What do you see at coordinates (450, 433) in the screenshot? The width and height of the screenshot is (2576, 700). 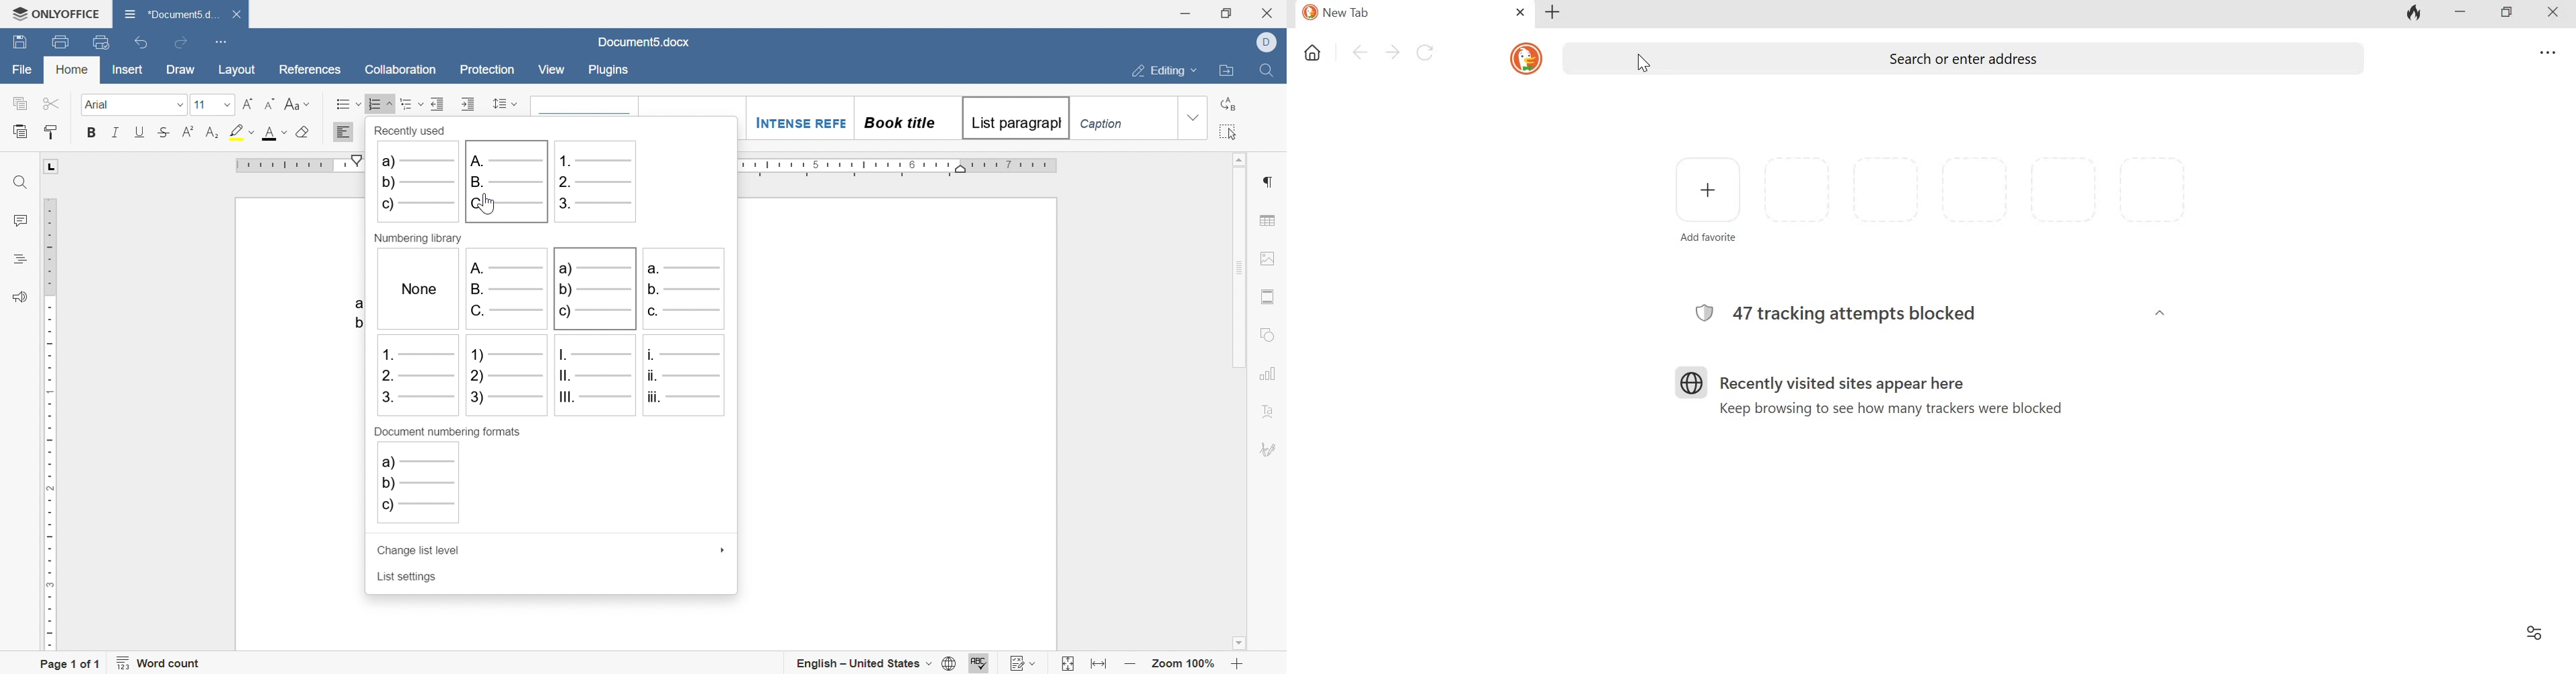 I see `document numbering formats` at bounding box center [450, 433].